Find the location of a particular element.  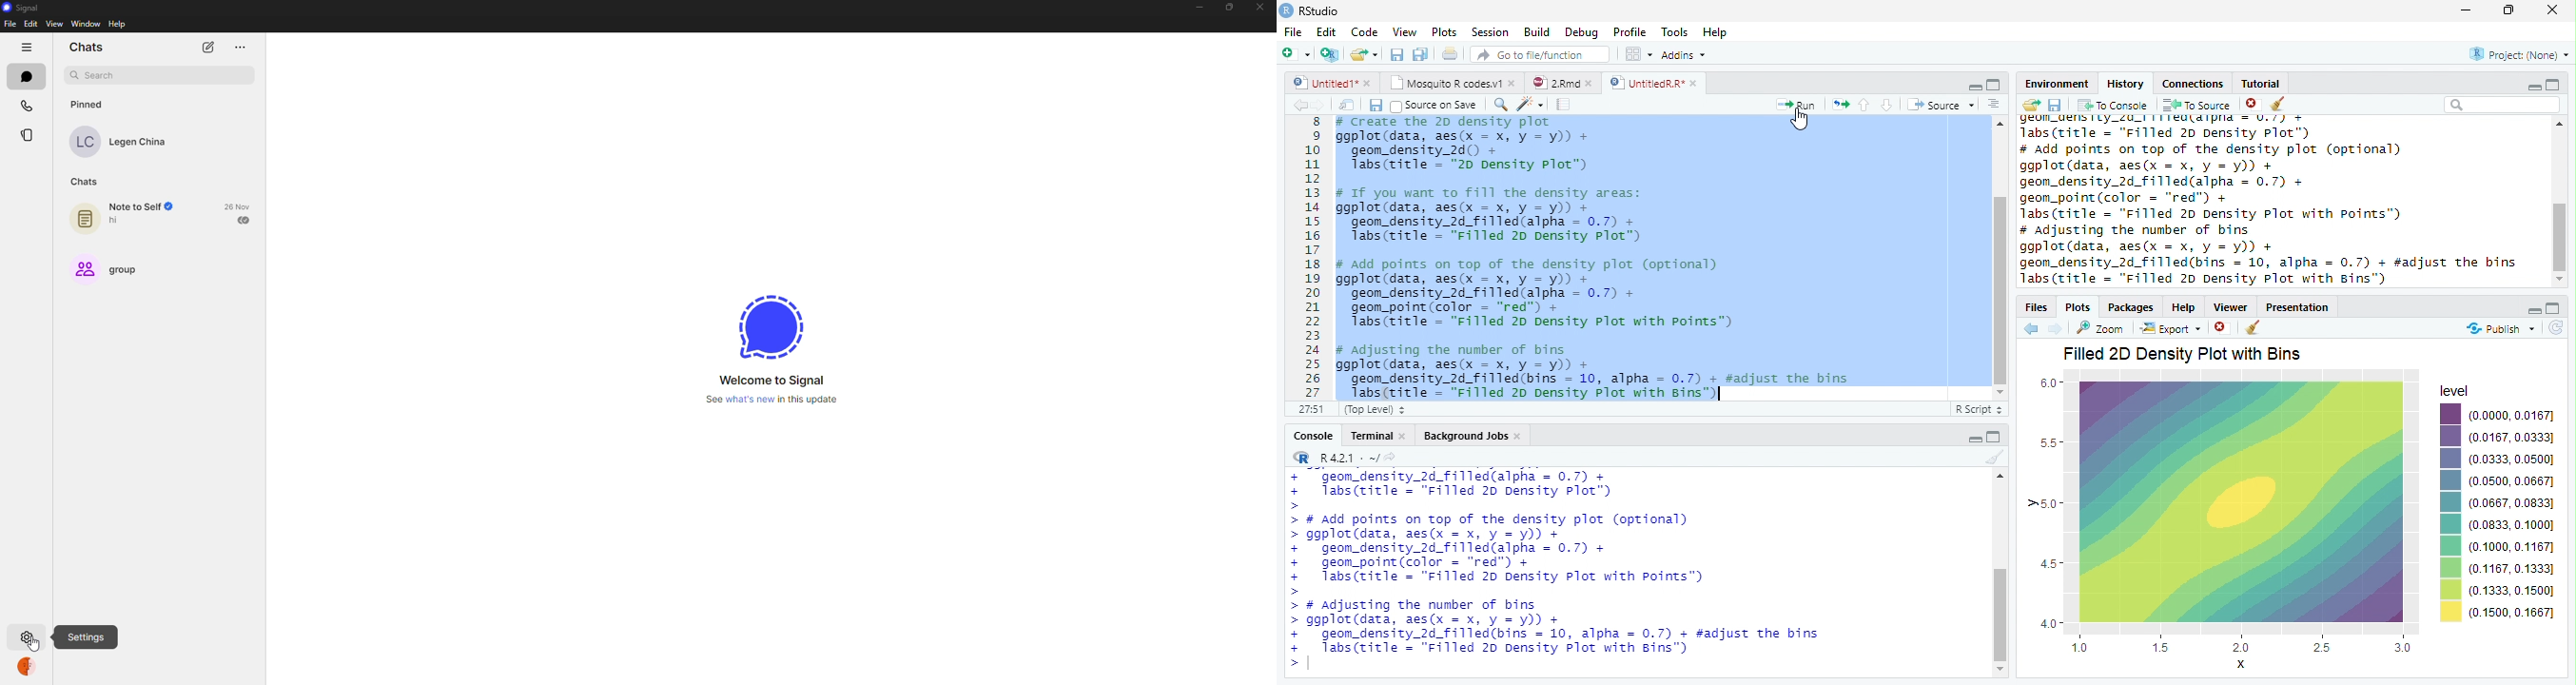

re-run the previous code is located at coordinates (1840, 104).